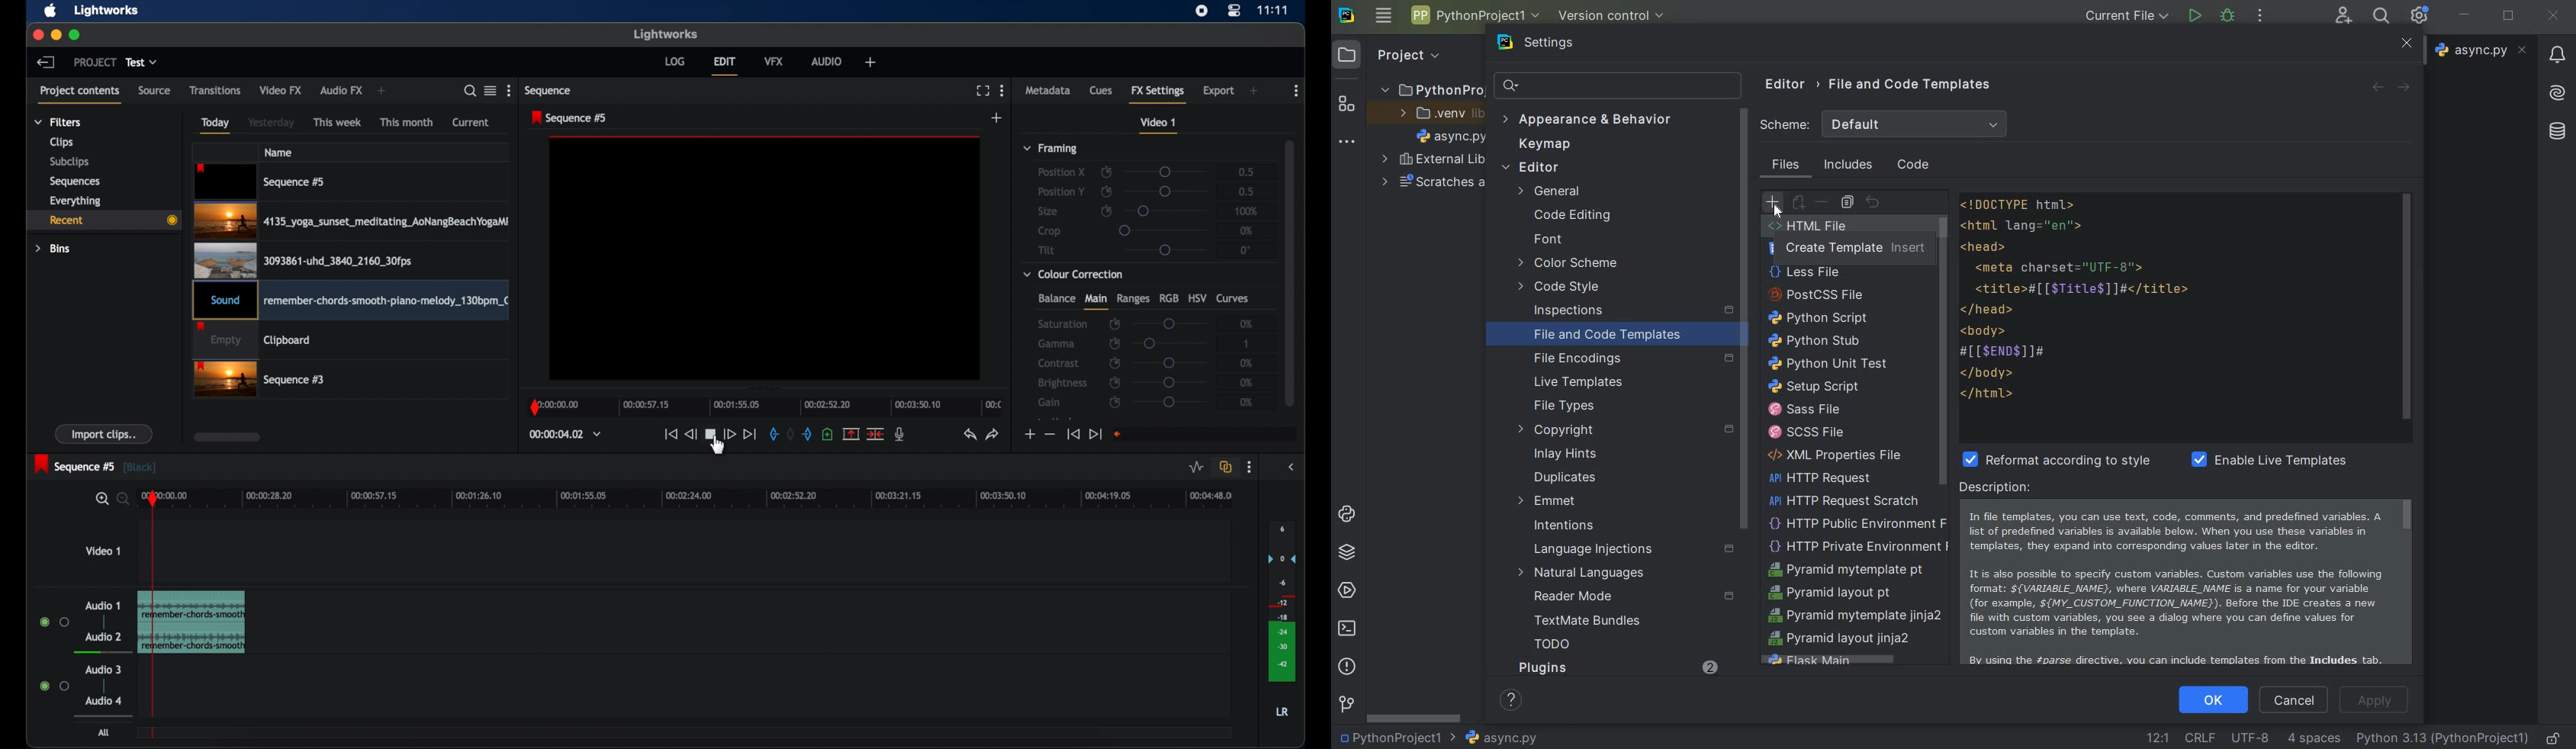 This screenshot has width=2576, height=756. I want to click on toggle list or tile view, so click(490, 91).